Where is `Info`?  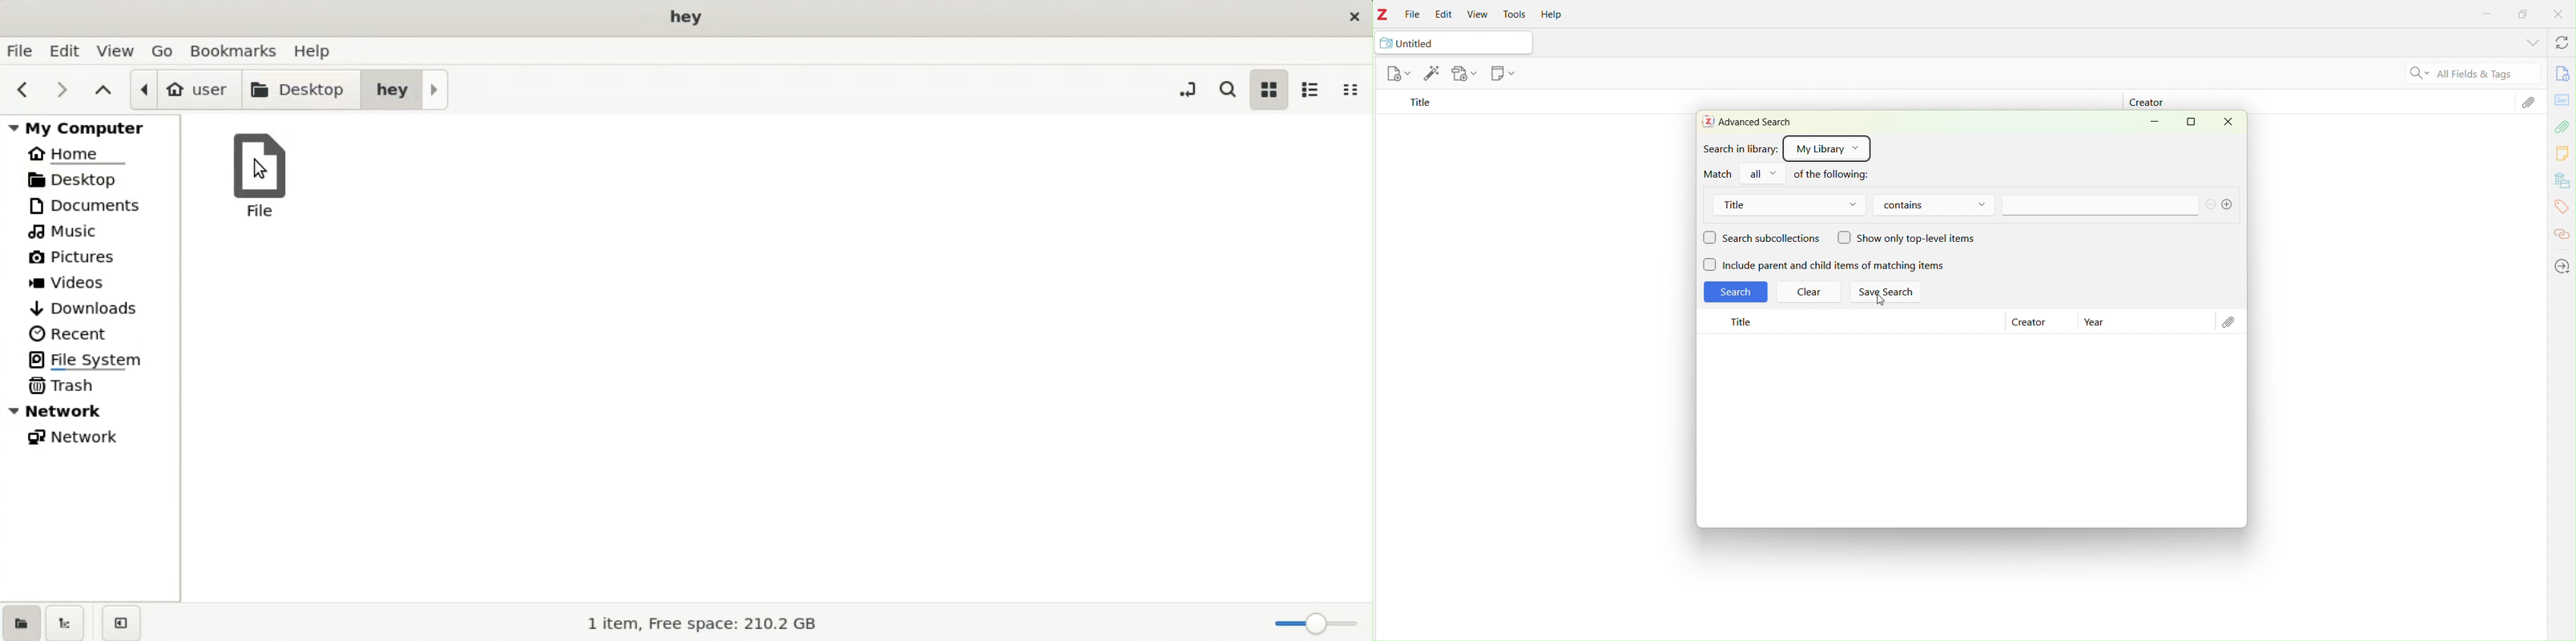
Info is located at coordinates (2561, 74).